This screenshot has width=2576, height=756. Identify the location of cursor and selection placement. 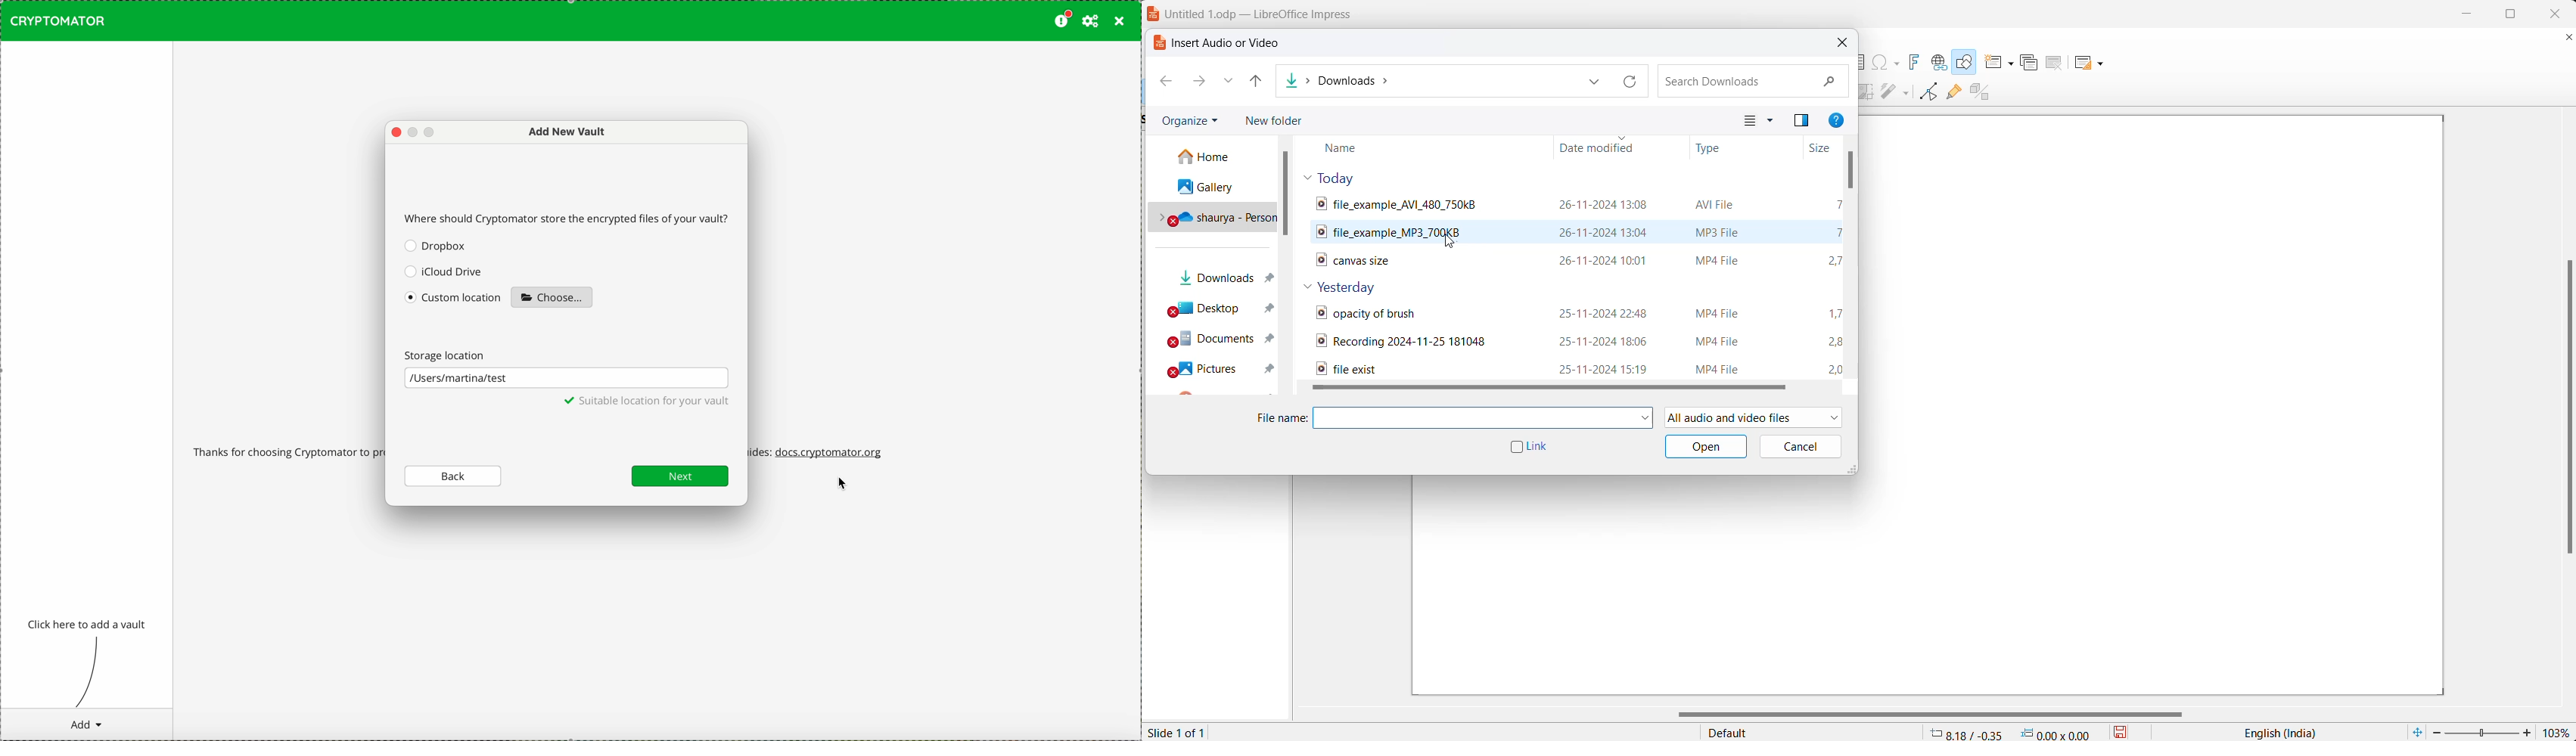
(2013, 732).